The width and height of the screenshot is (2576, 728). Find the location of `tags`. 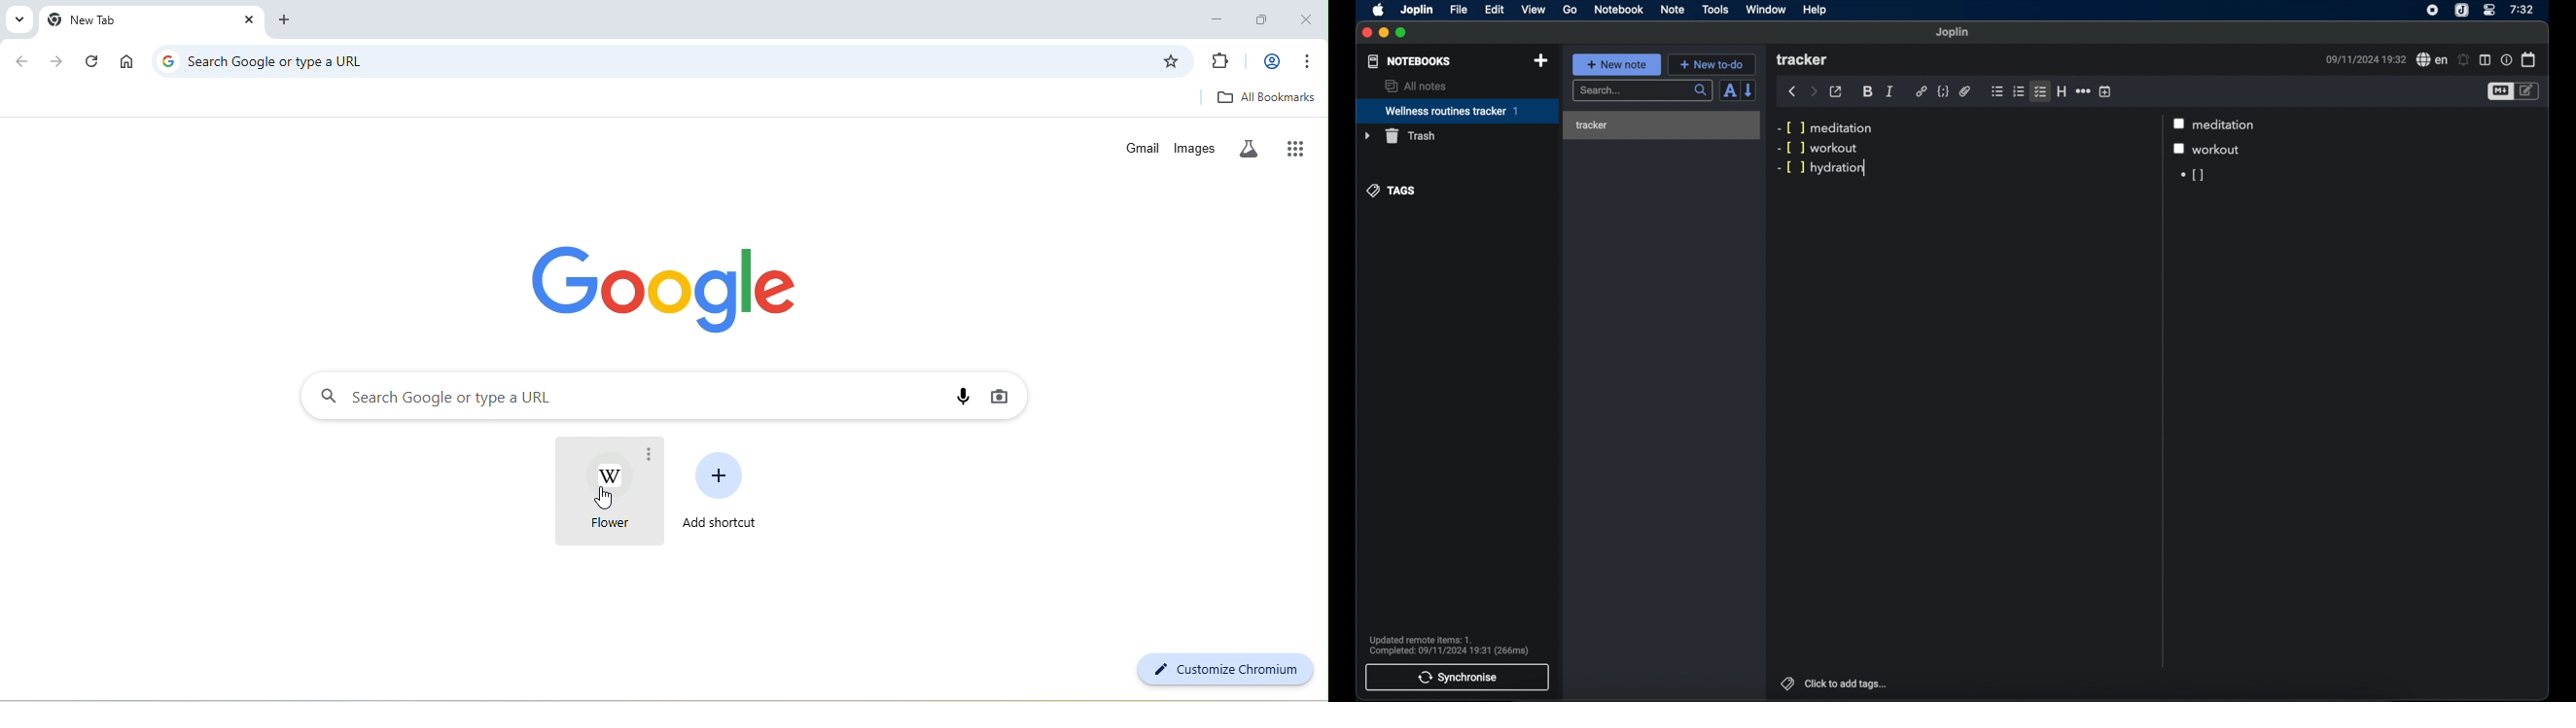

tags is located at coordinates (1391, 191).